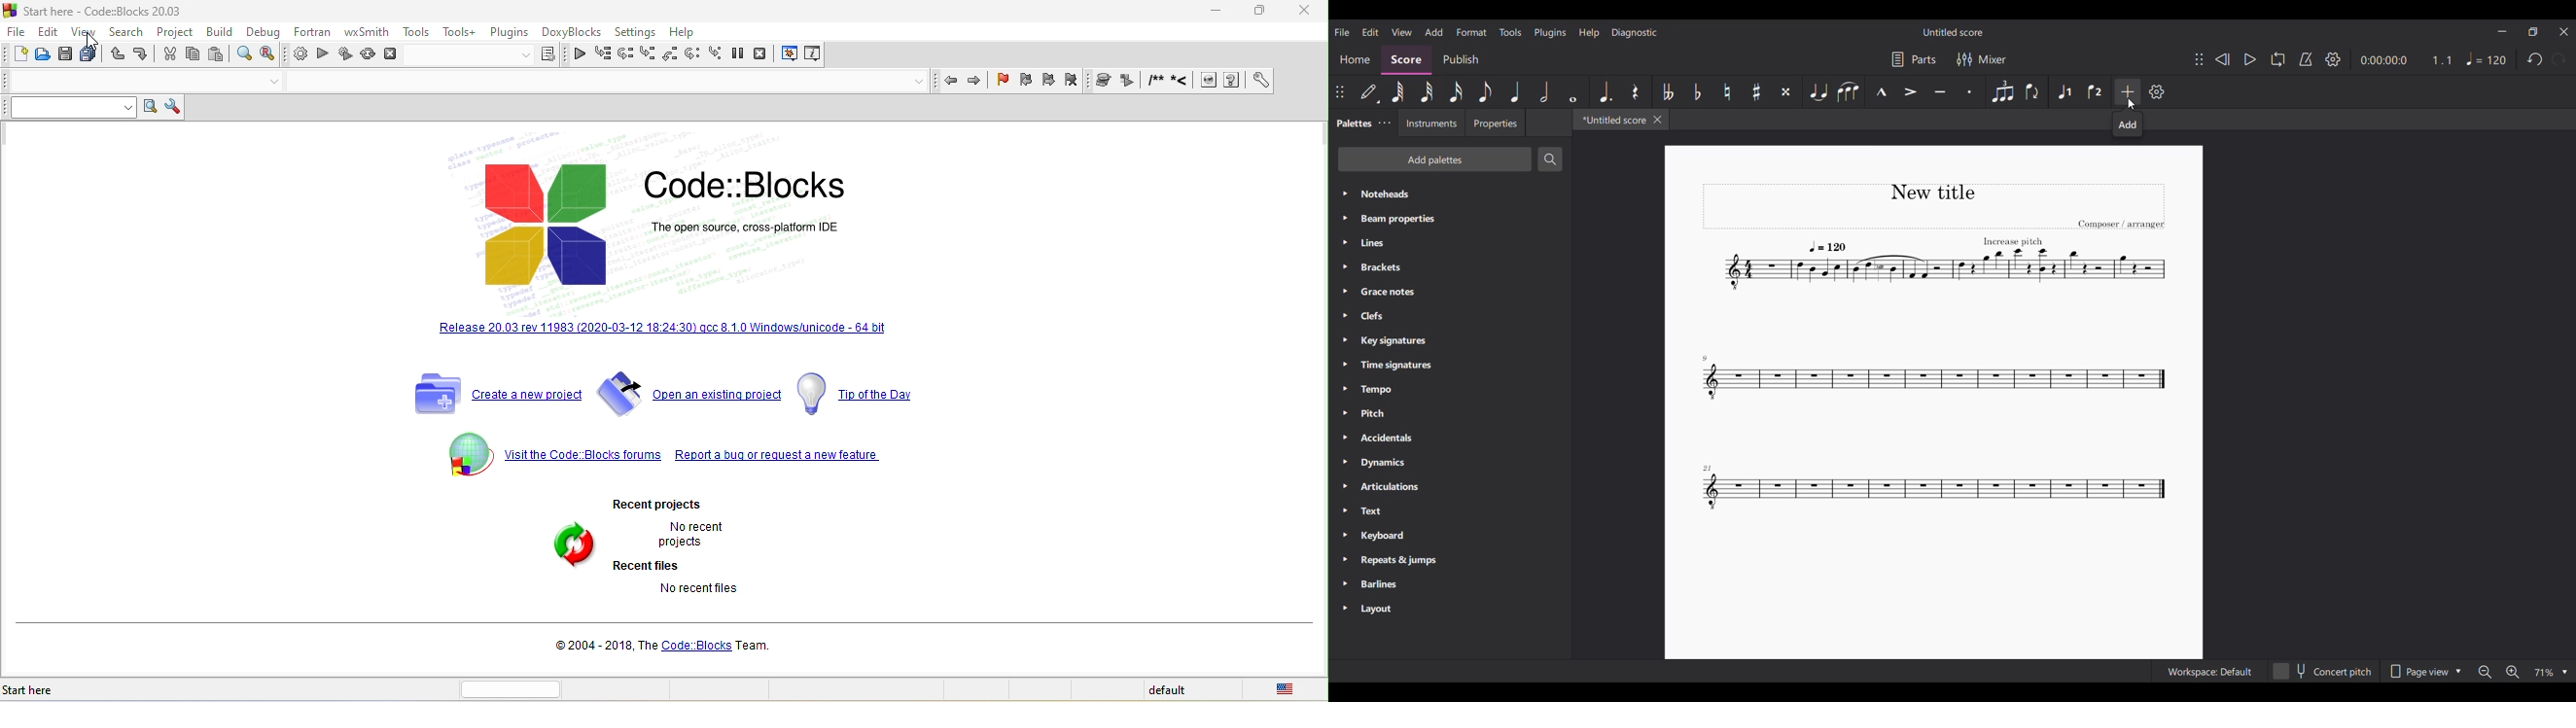 The image size is (2576, 728). Describe the element at coordinates (1430, 123) in the screenshot. I see `Instruments` at that location.